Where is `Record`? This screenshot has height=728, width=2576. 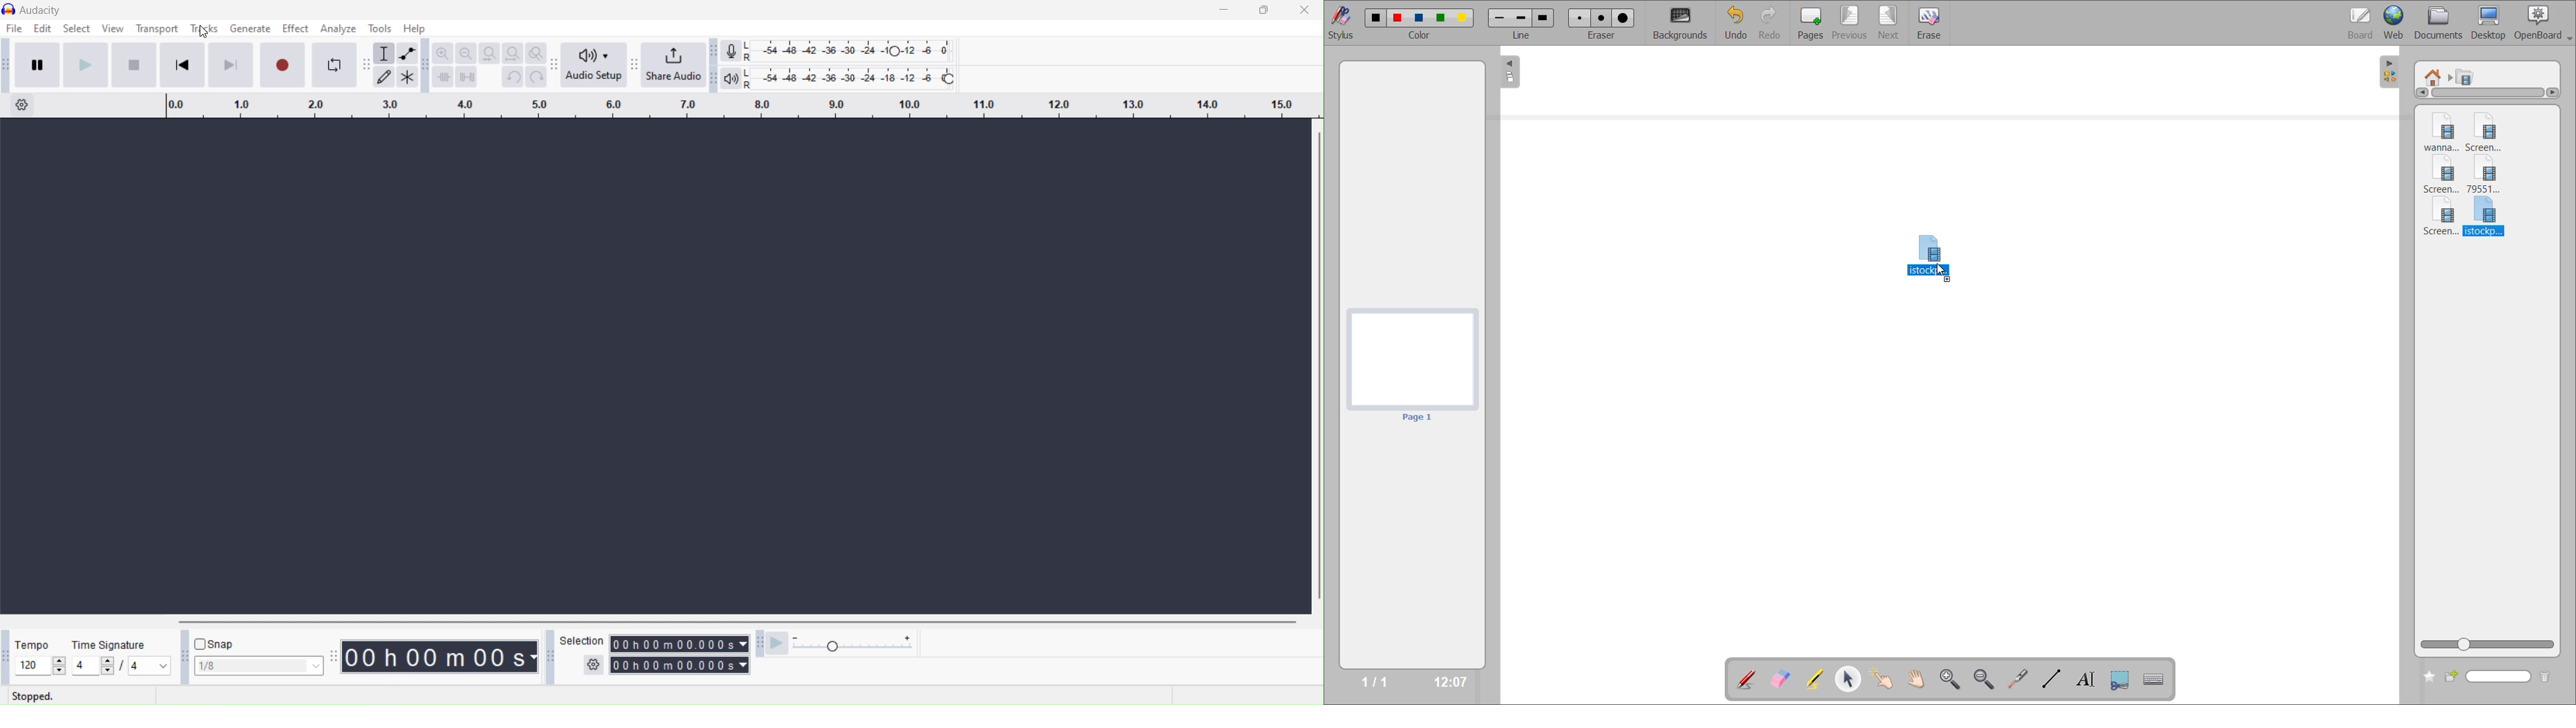
Record is located at coordinates (286, 64).